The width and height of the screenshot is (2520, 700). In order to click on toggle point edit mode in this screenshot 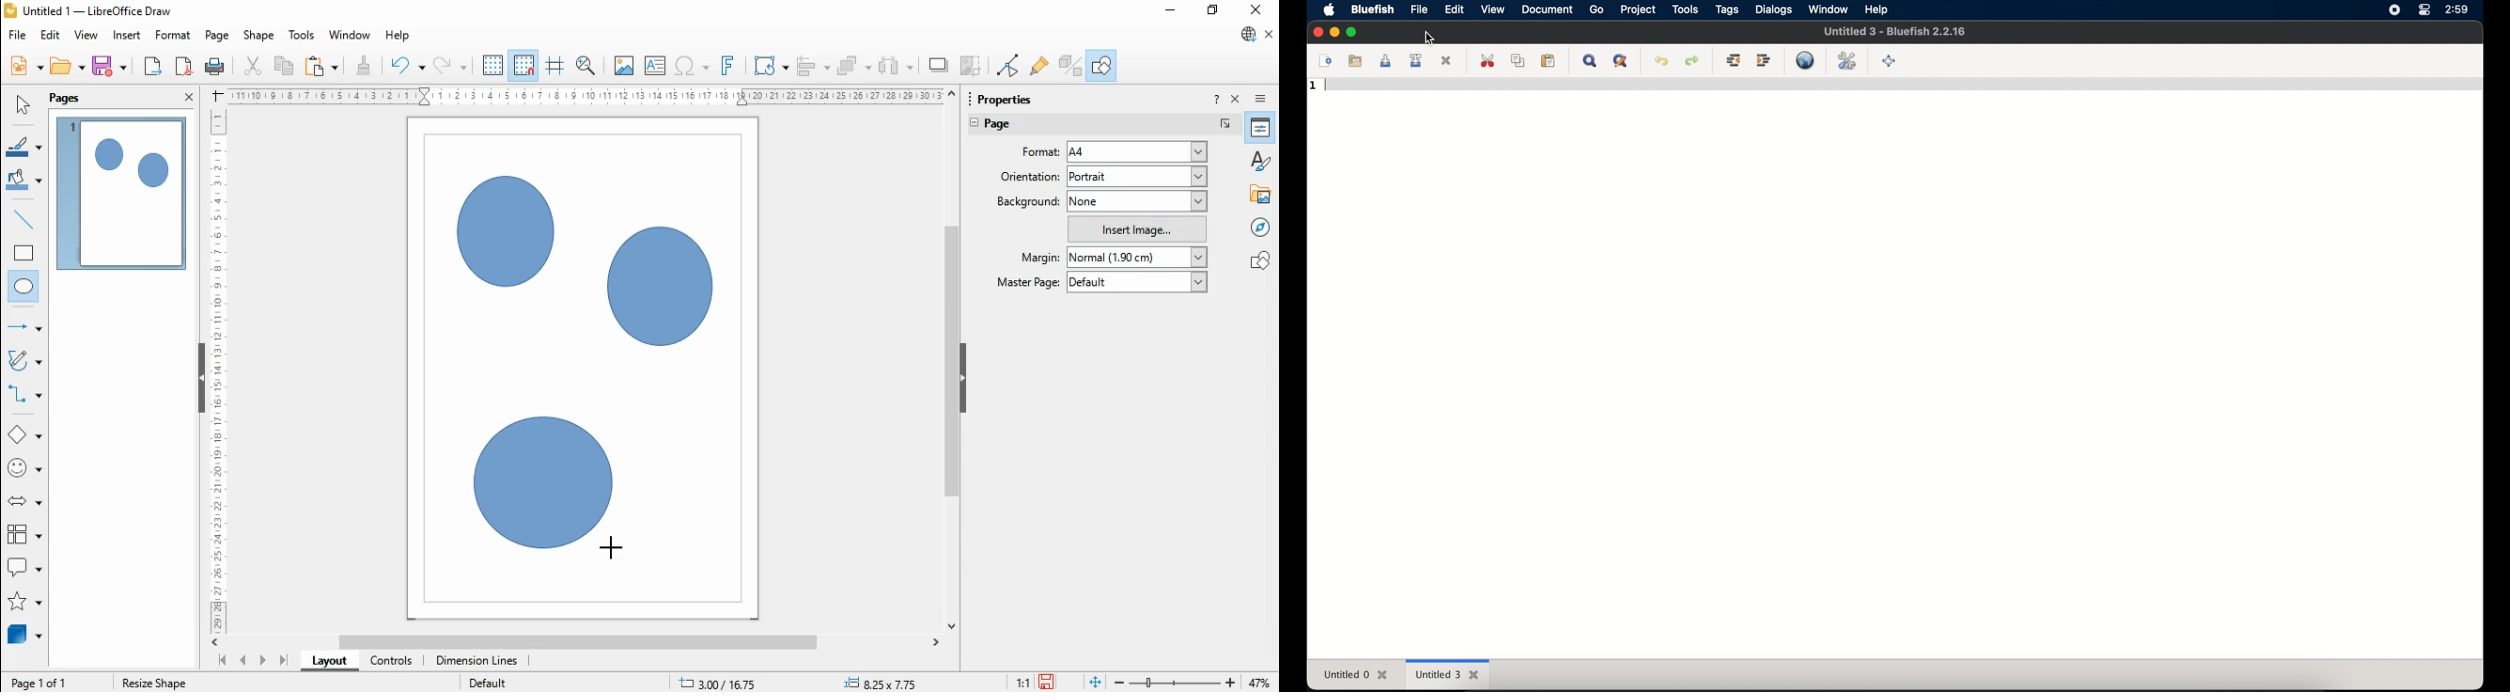, I will do `click(1010, 65)`.